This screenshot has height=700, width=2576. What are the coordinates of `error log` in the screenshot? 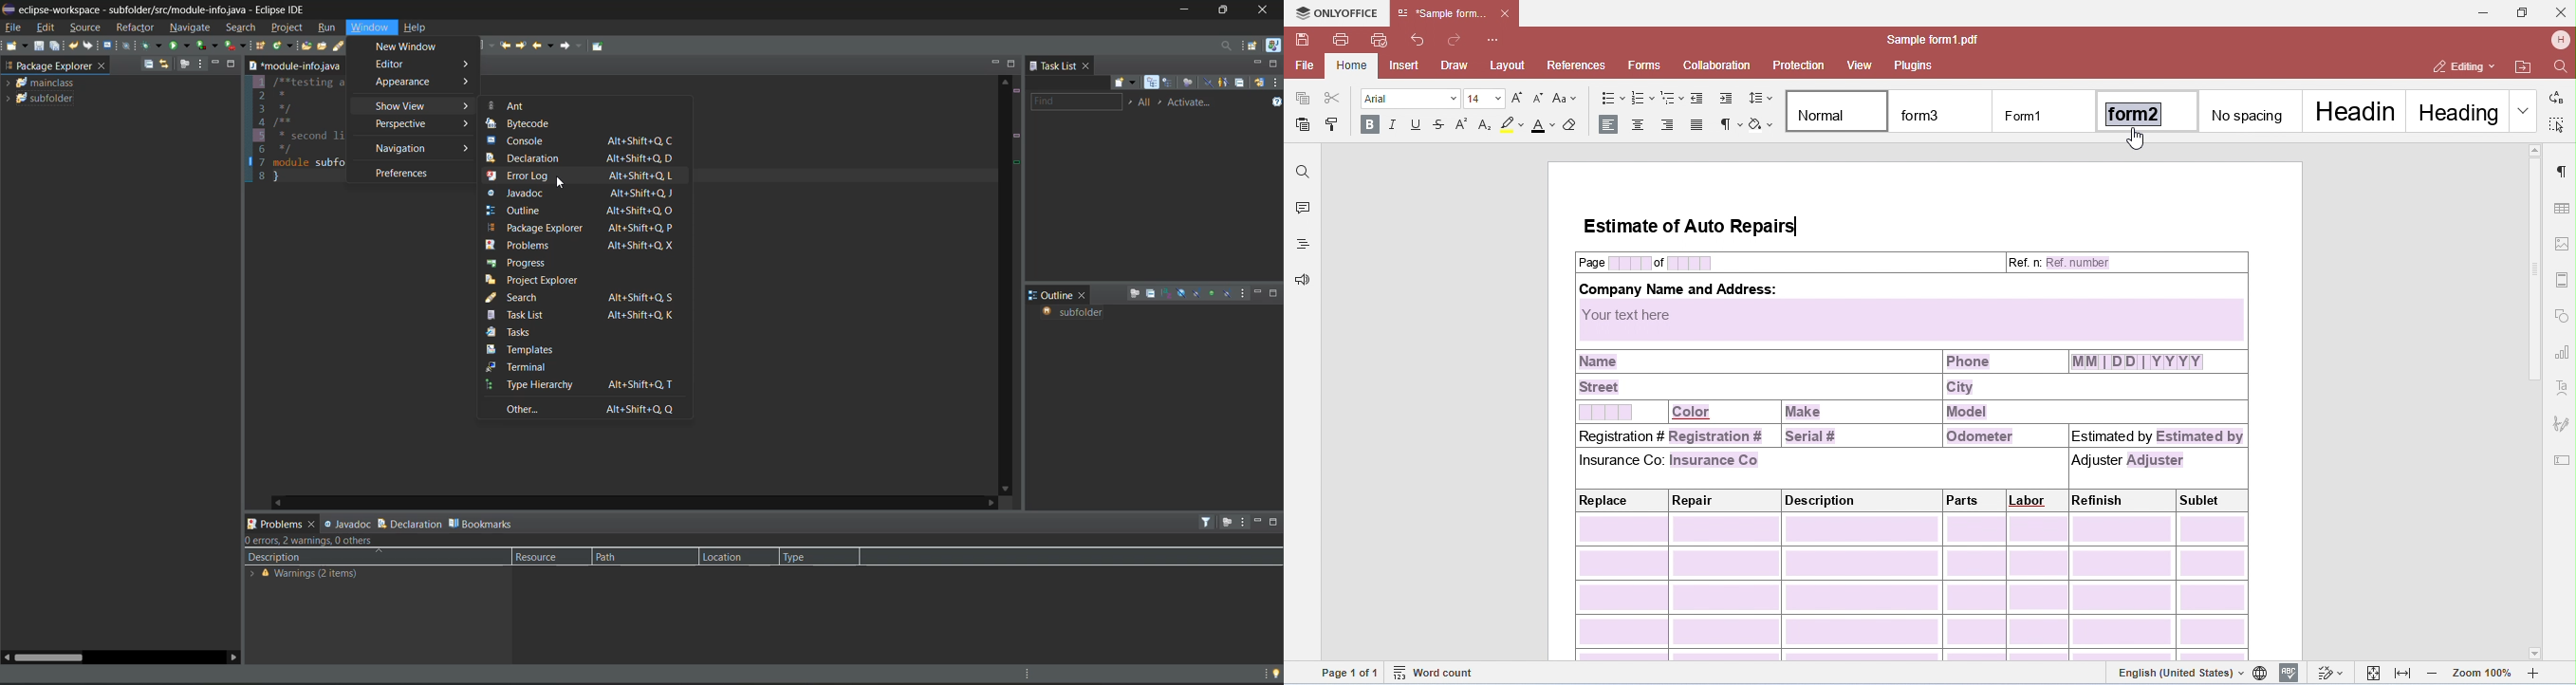 It's located at (581, 176).